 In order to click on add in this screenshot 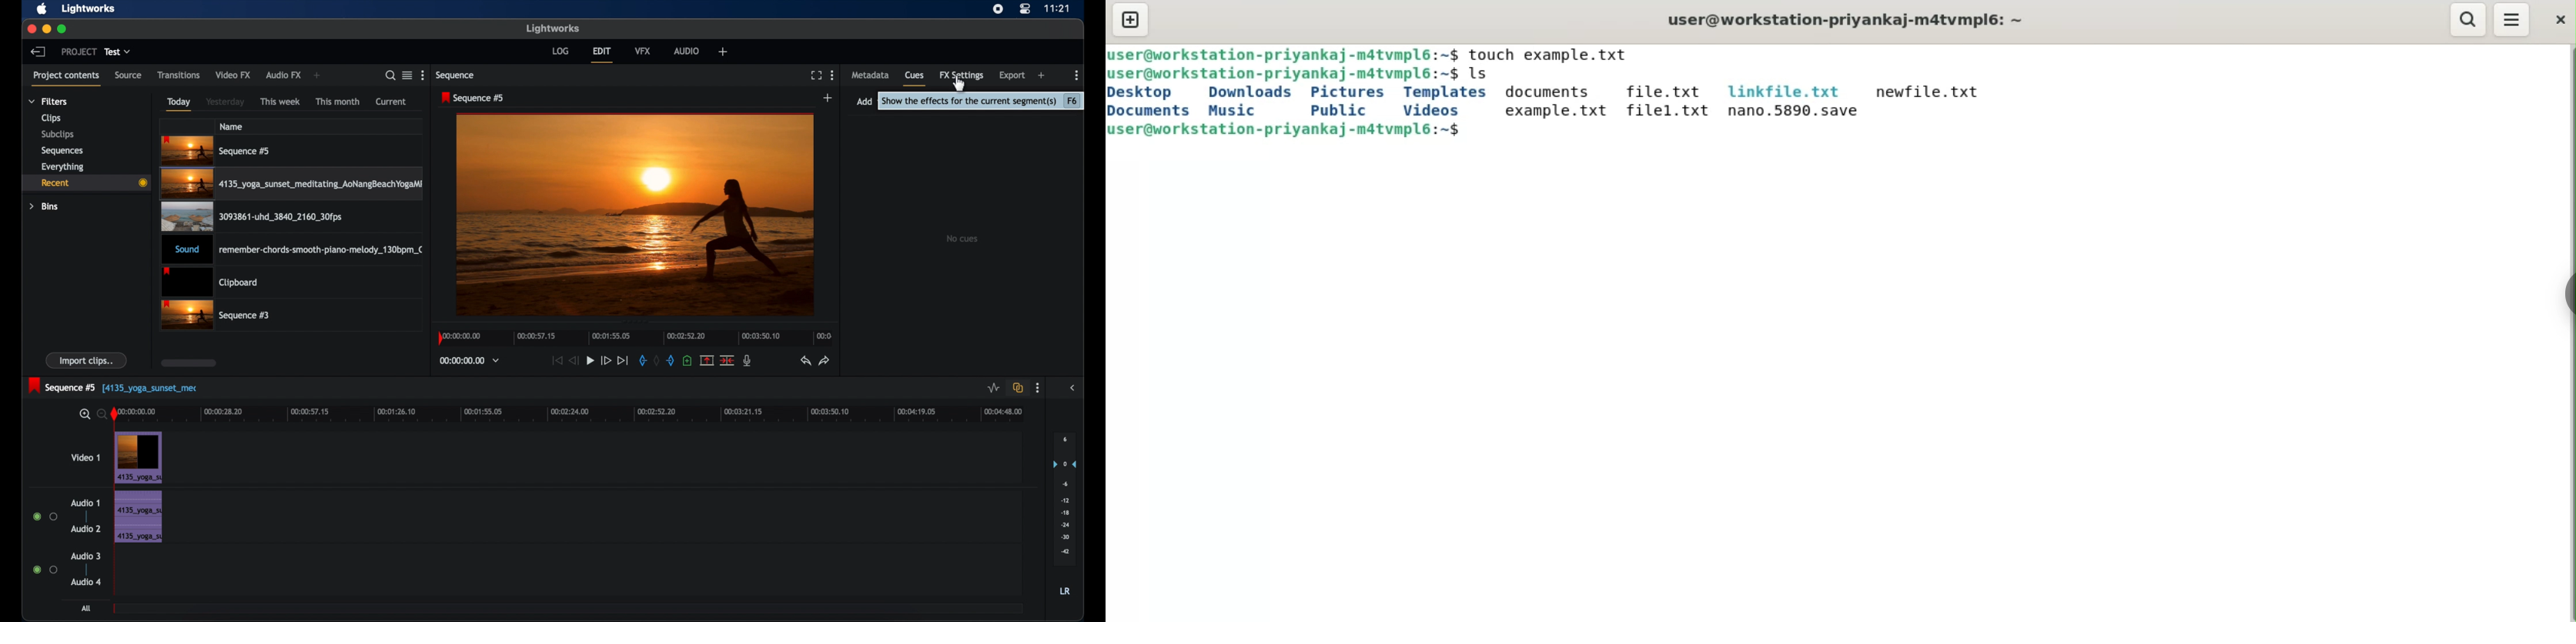, I will do `click(317, 75)`.